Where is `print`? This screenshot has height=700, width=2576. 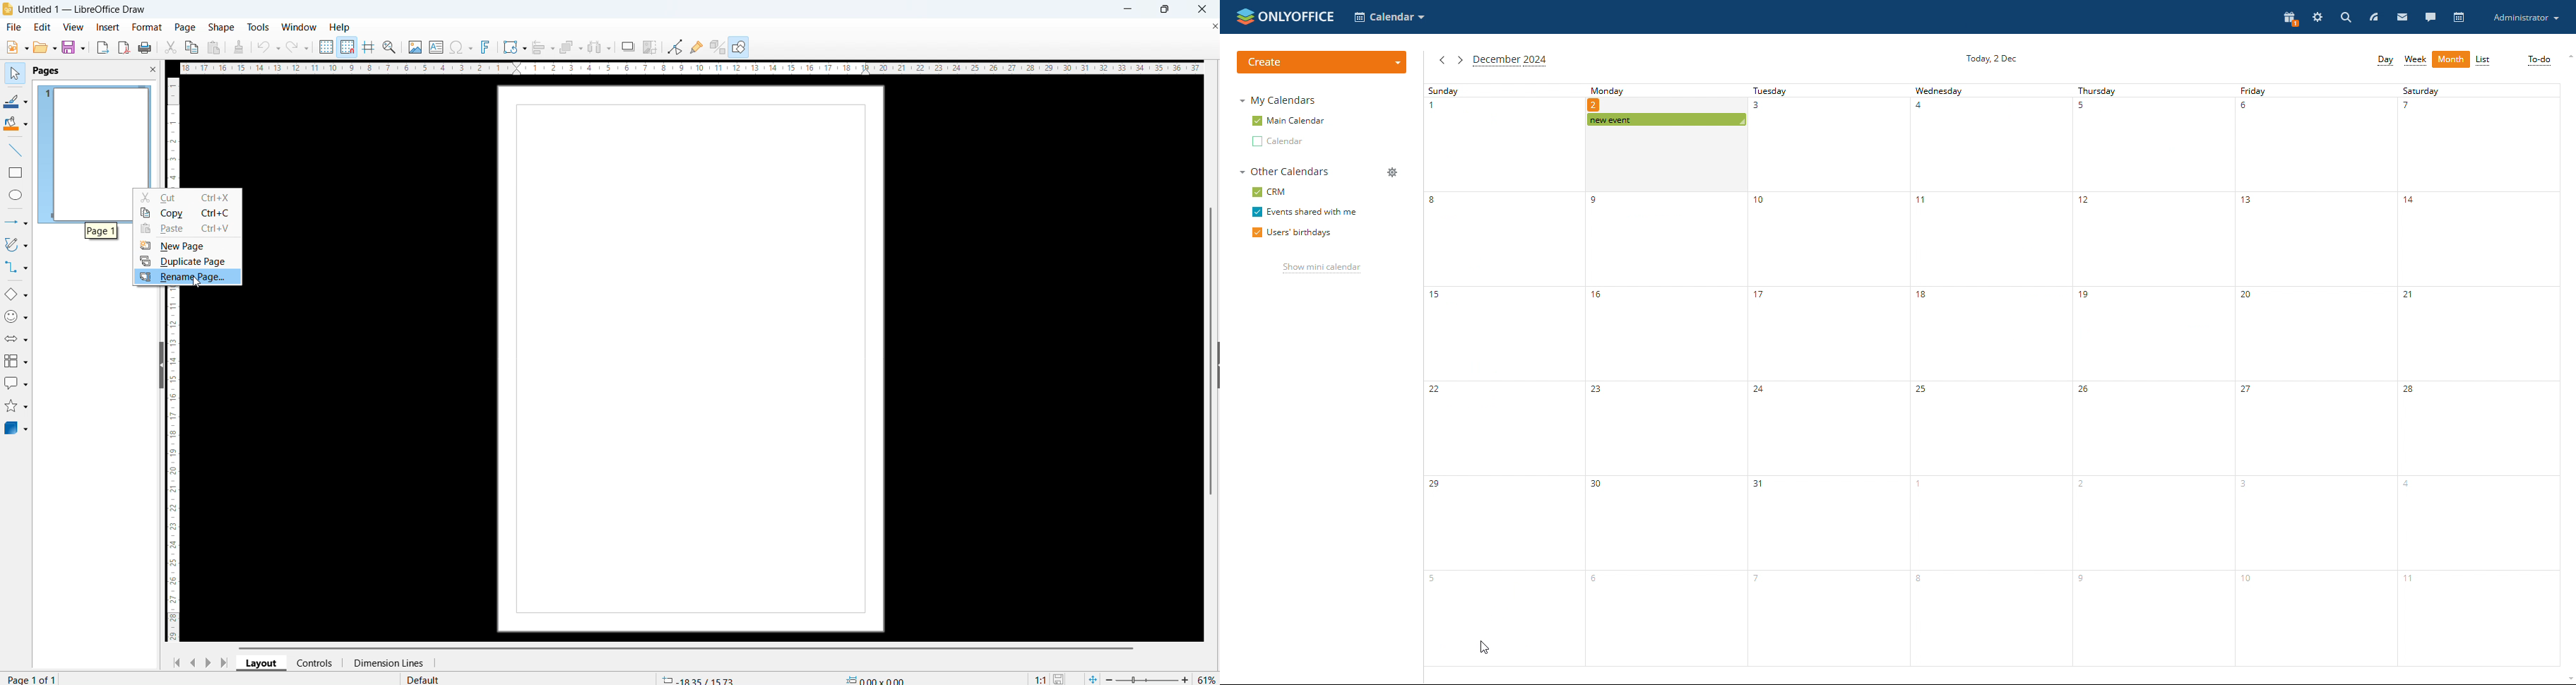 print is located at coordinates (145, 46).